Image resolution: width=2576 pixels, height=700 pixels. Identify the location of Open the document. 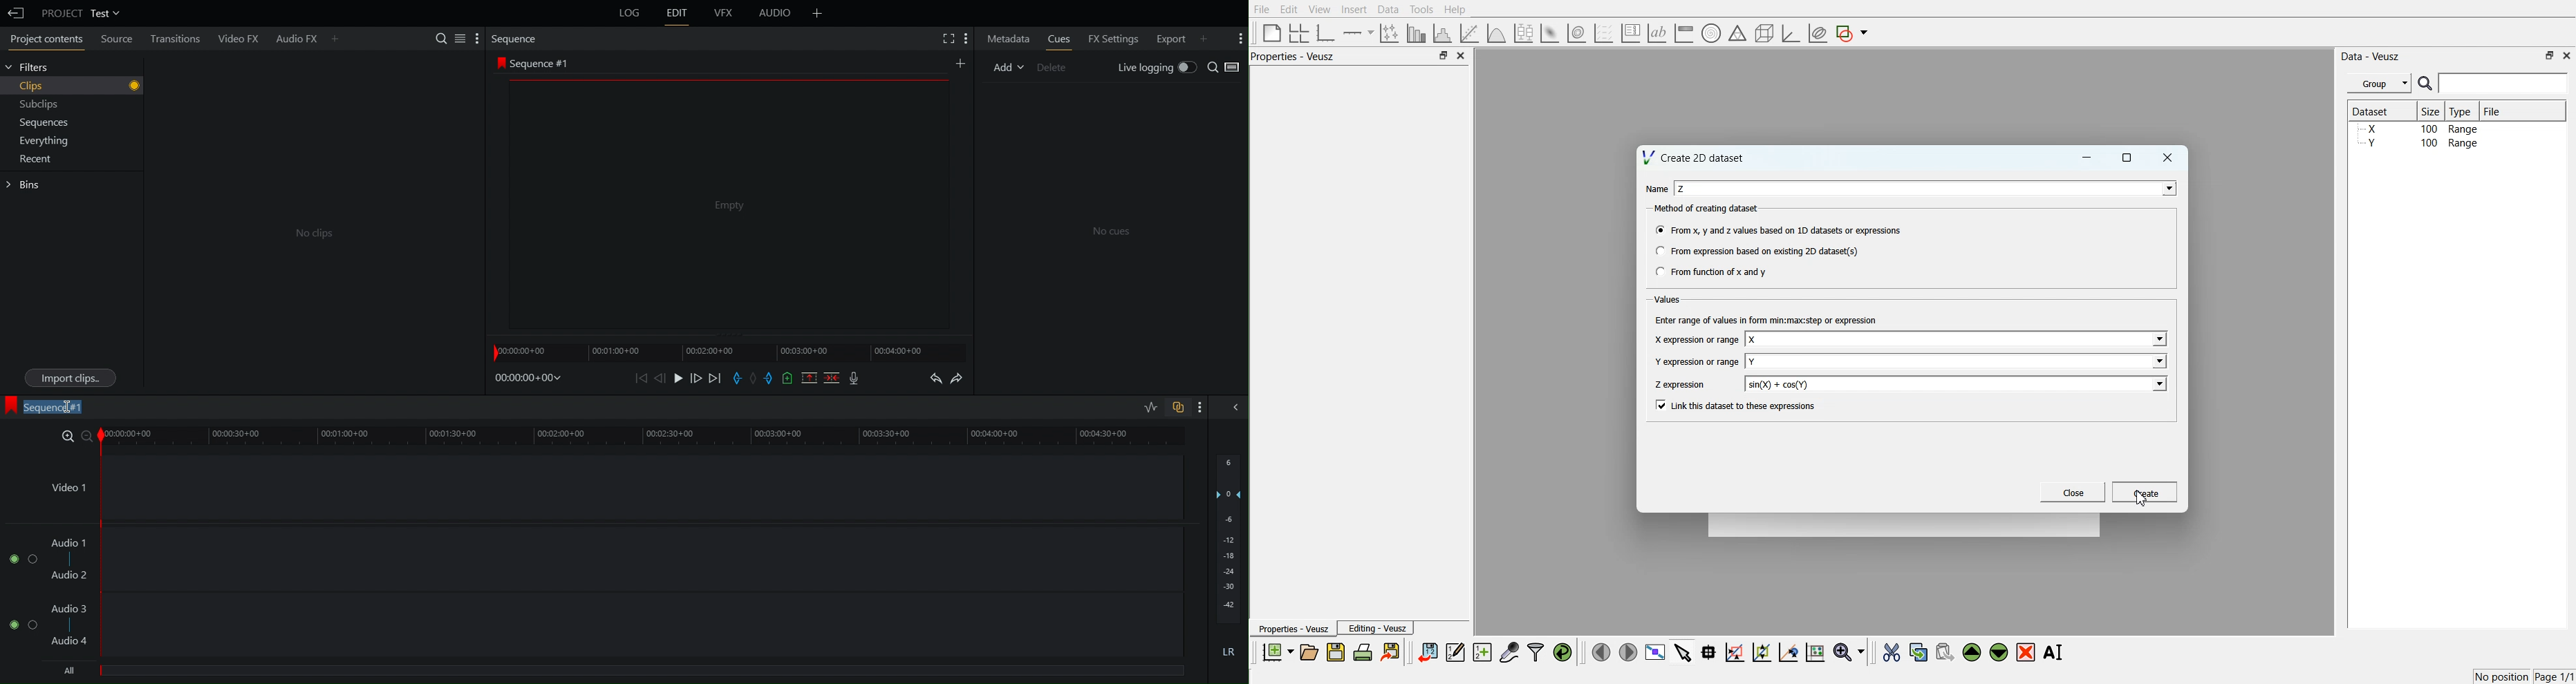
(1308, 652).